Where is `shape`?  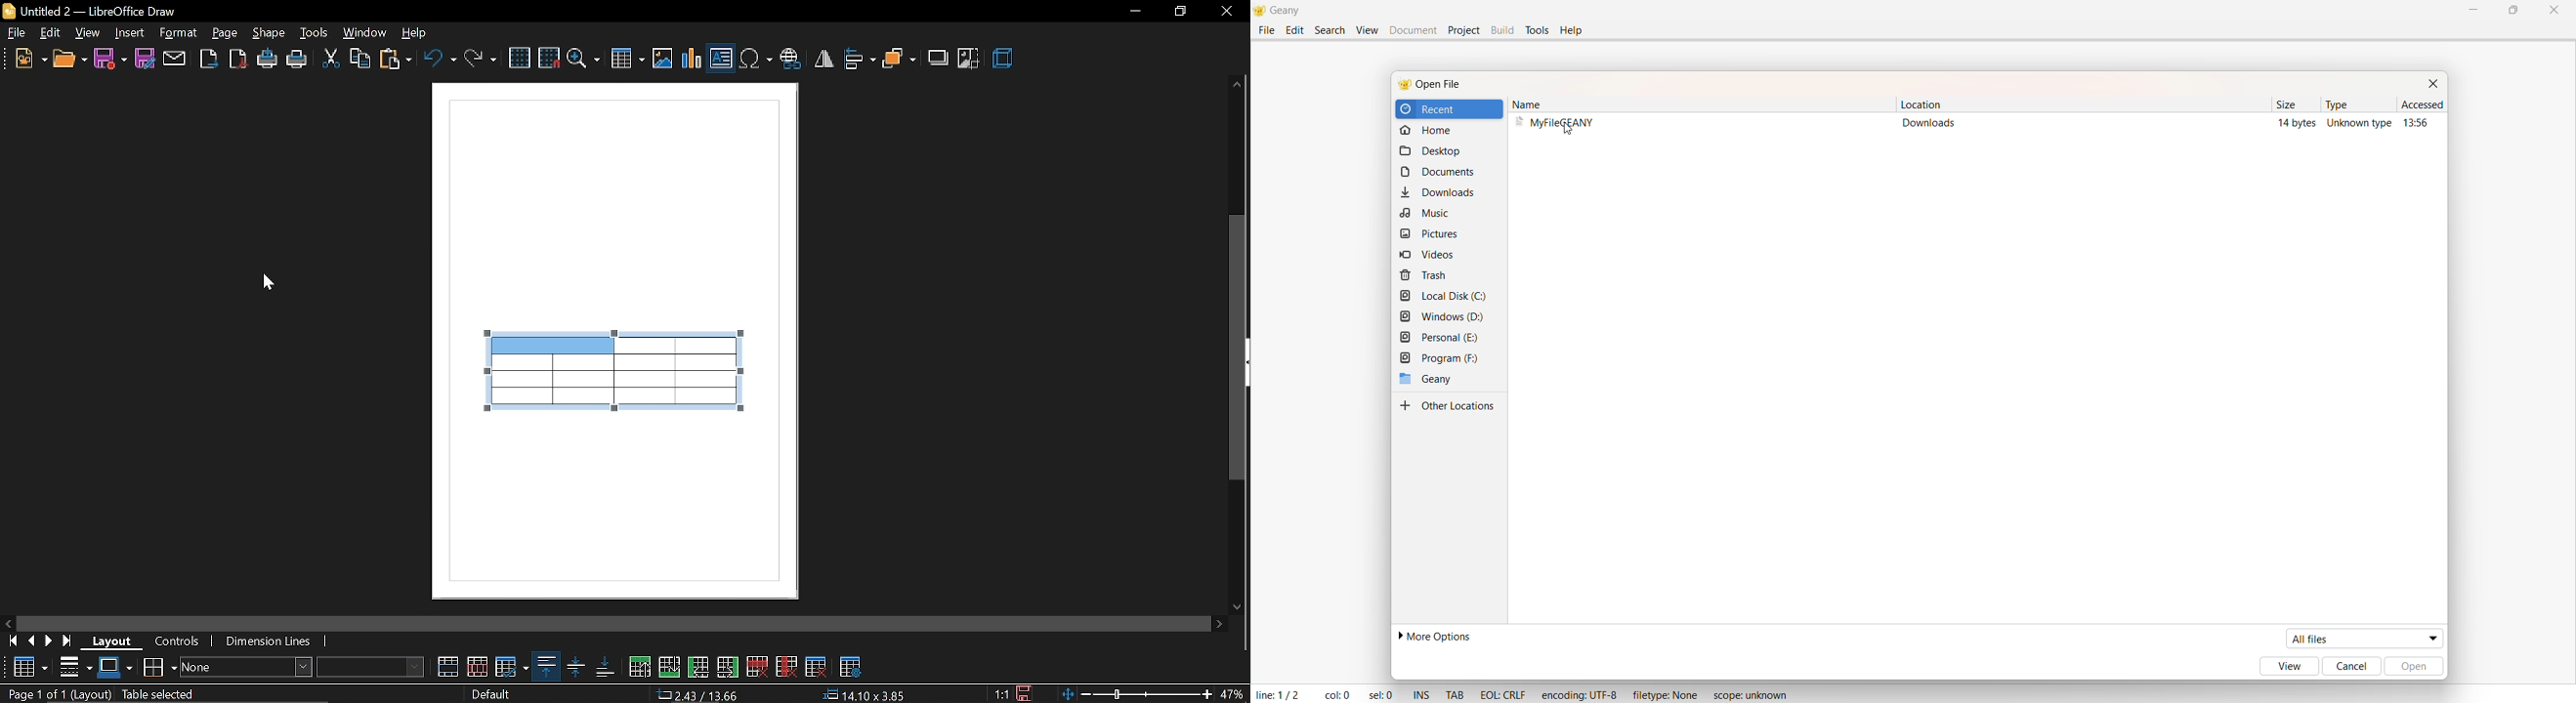
shape is located at coordinates (270, 32).